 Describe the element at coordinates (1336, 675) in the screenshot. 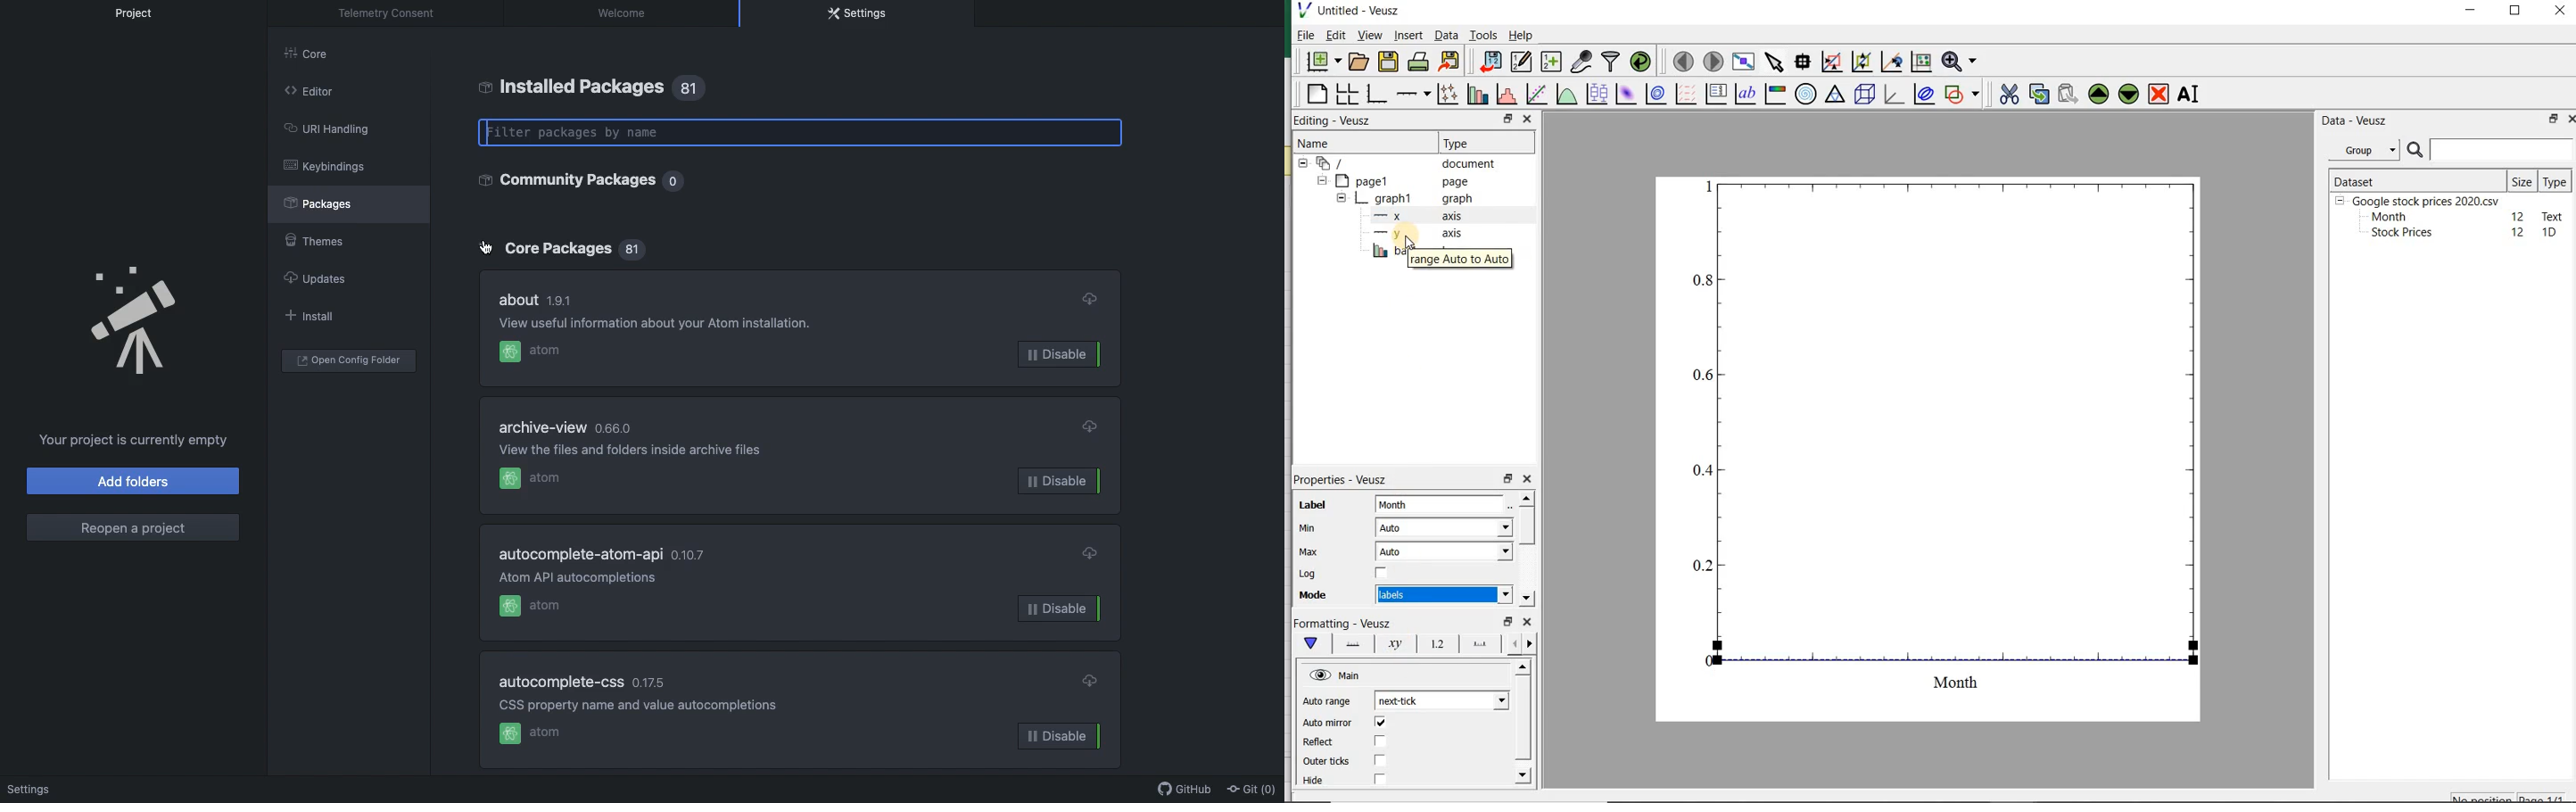

I see `Main` at that location.